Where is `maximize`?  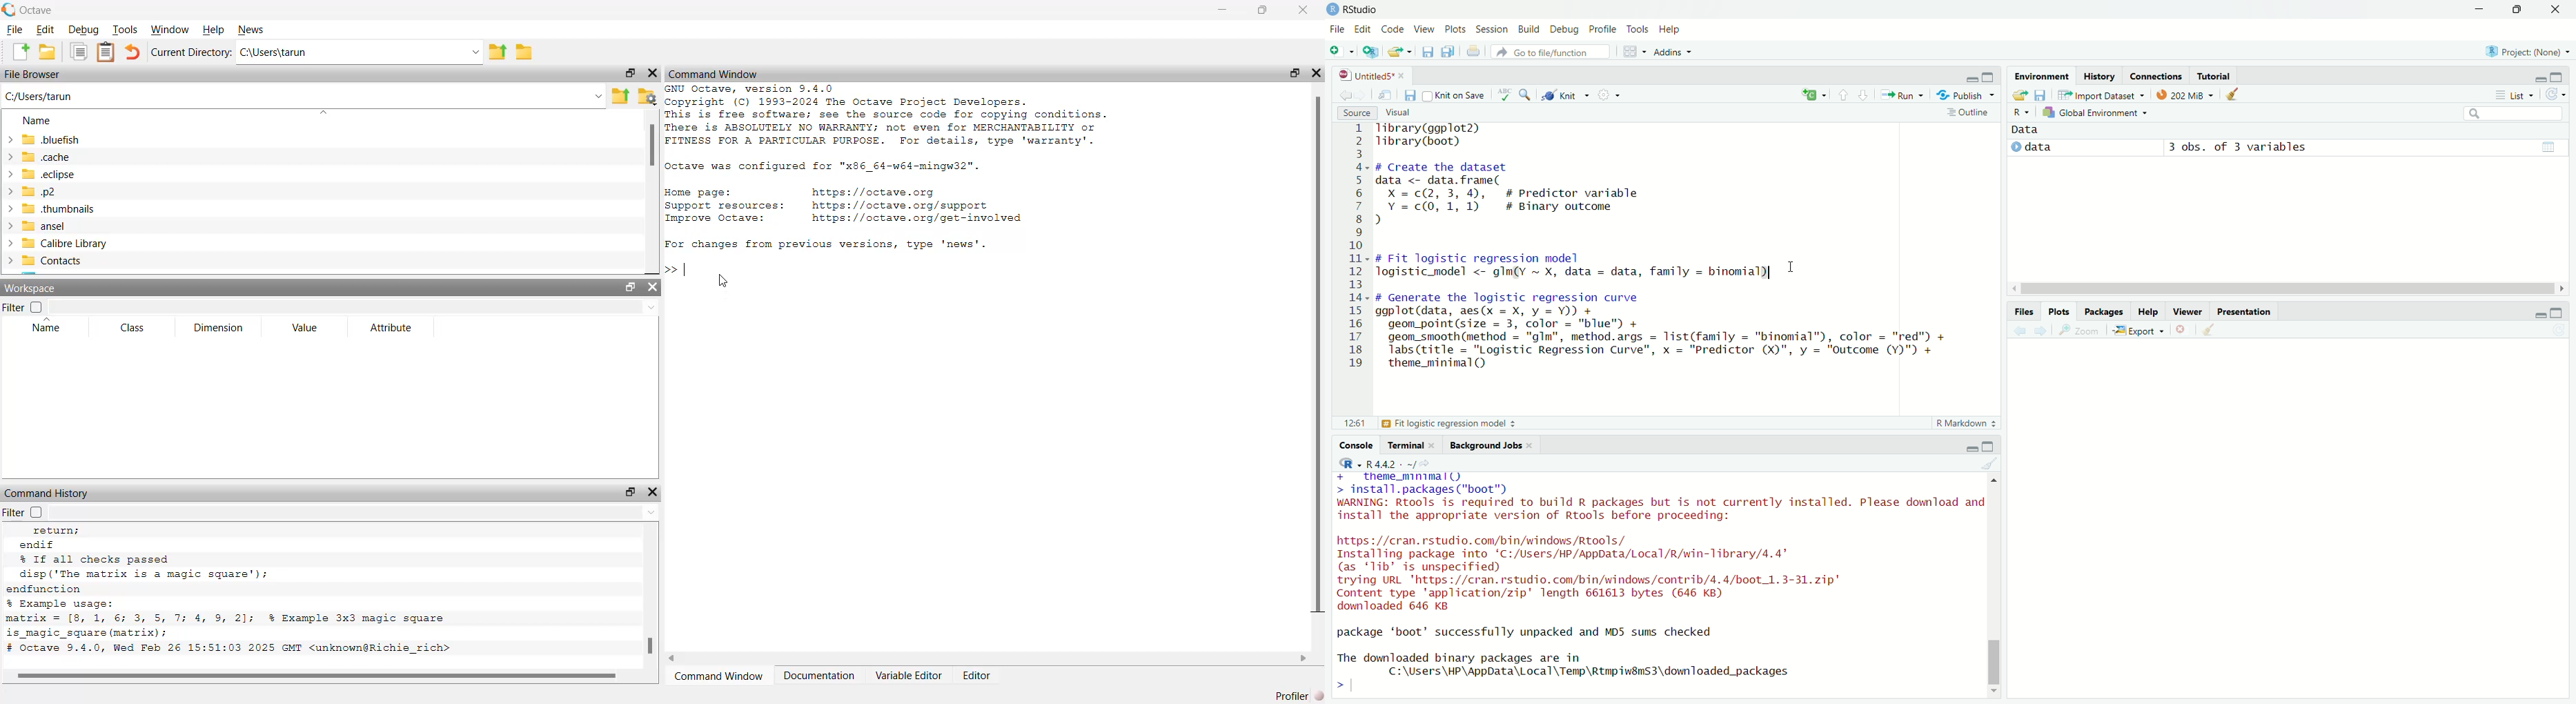
maximize is located at coordinates (630, 72).